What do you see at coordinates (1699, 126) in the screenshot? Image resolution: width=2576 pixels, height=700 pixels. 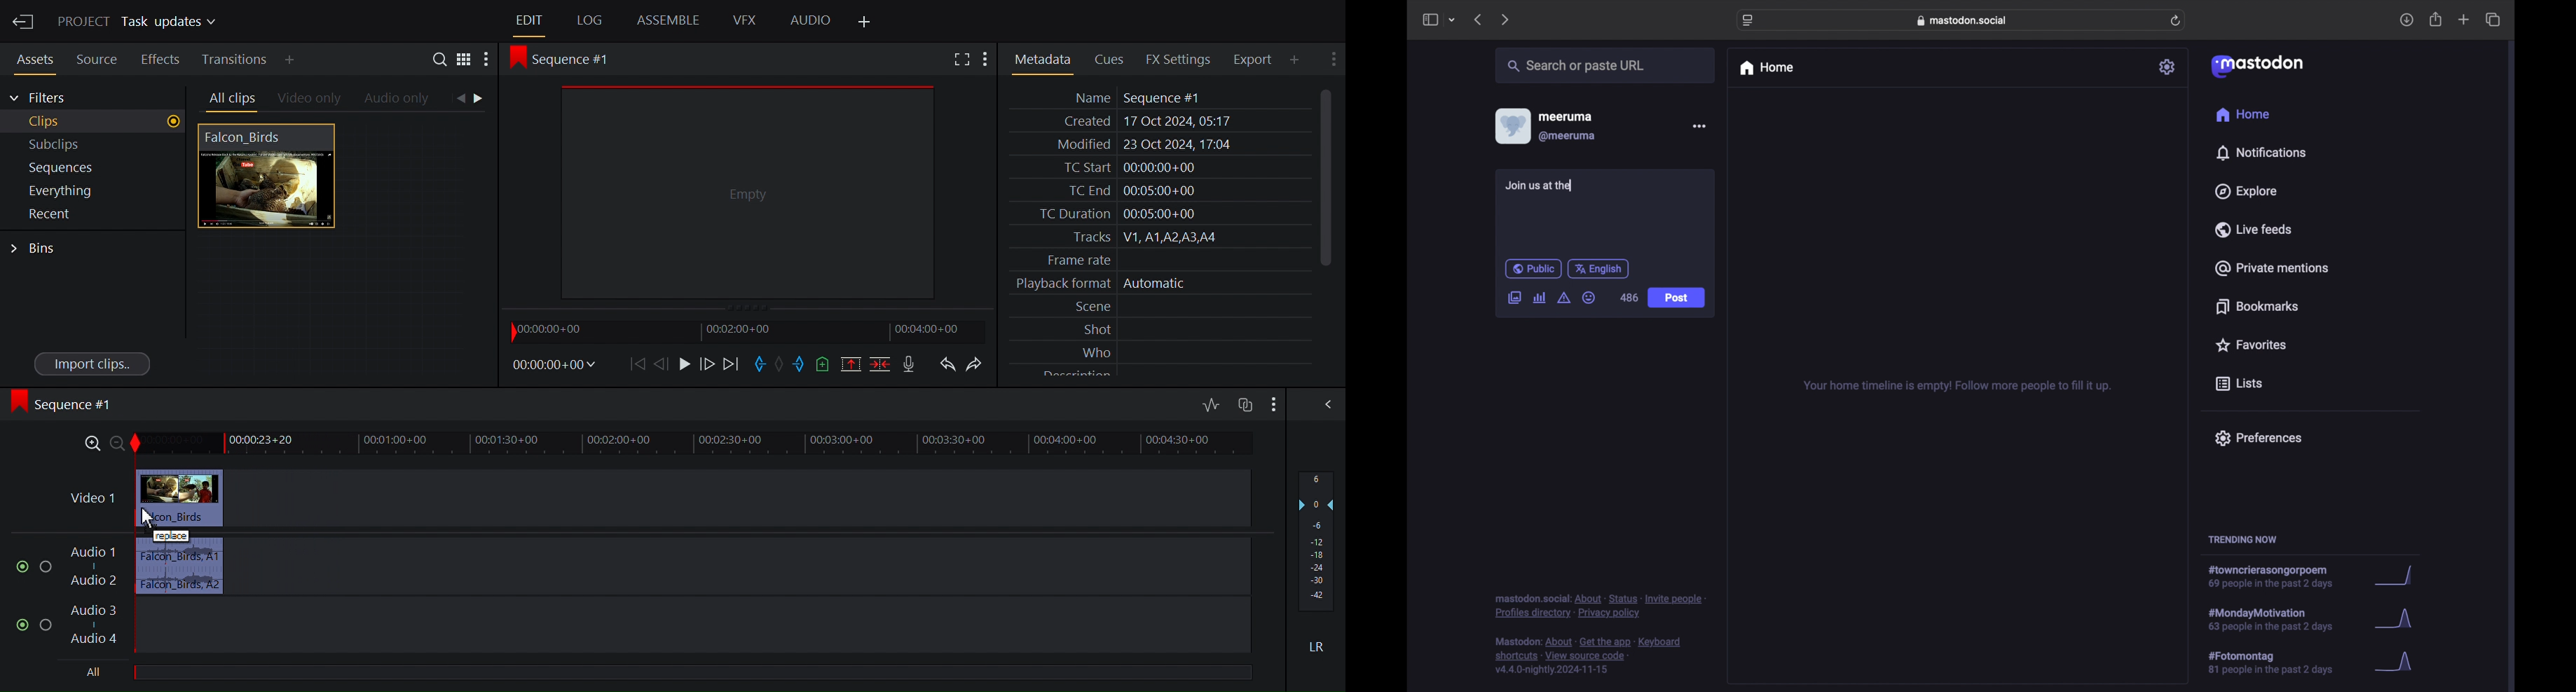 I see `more options` at bounding box center [1699, 126].